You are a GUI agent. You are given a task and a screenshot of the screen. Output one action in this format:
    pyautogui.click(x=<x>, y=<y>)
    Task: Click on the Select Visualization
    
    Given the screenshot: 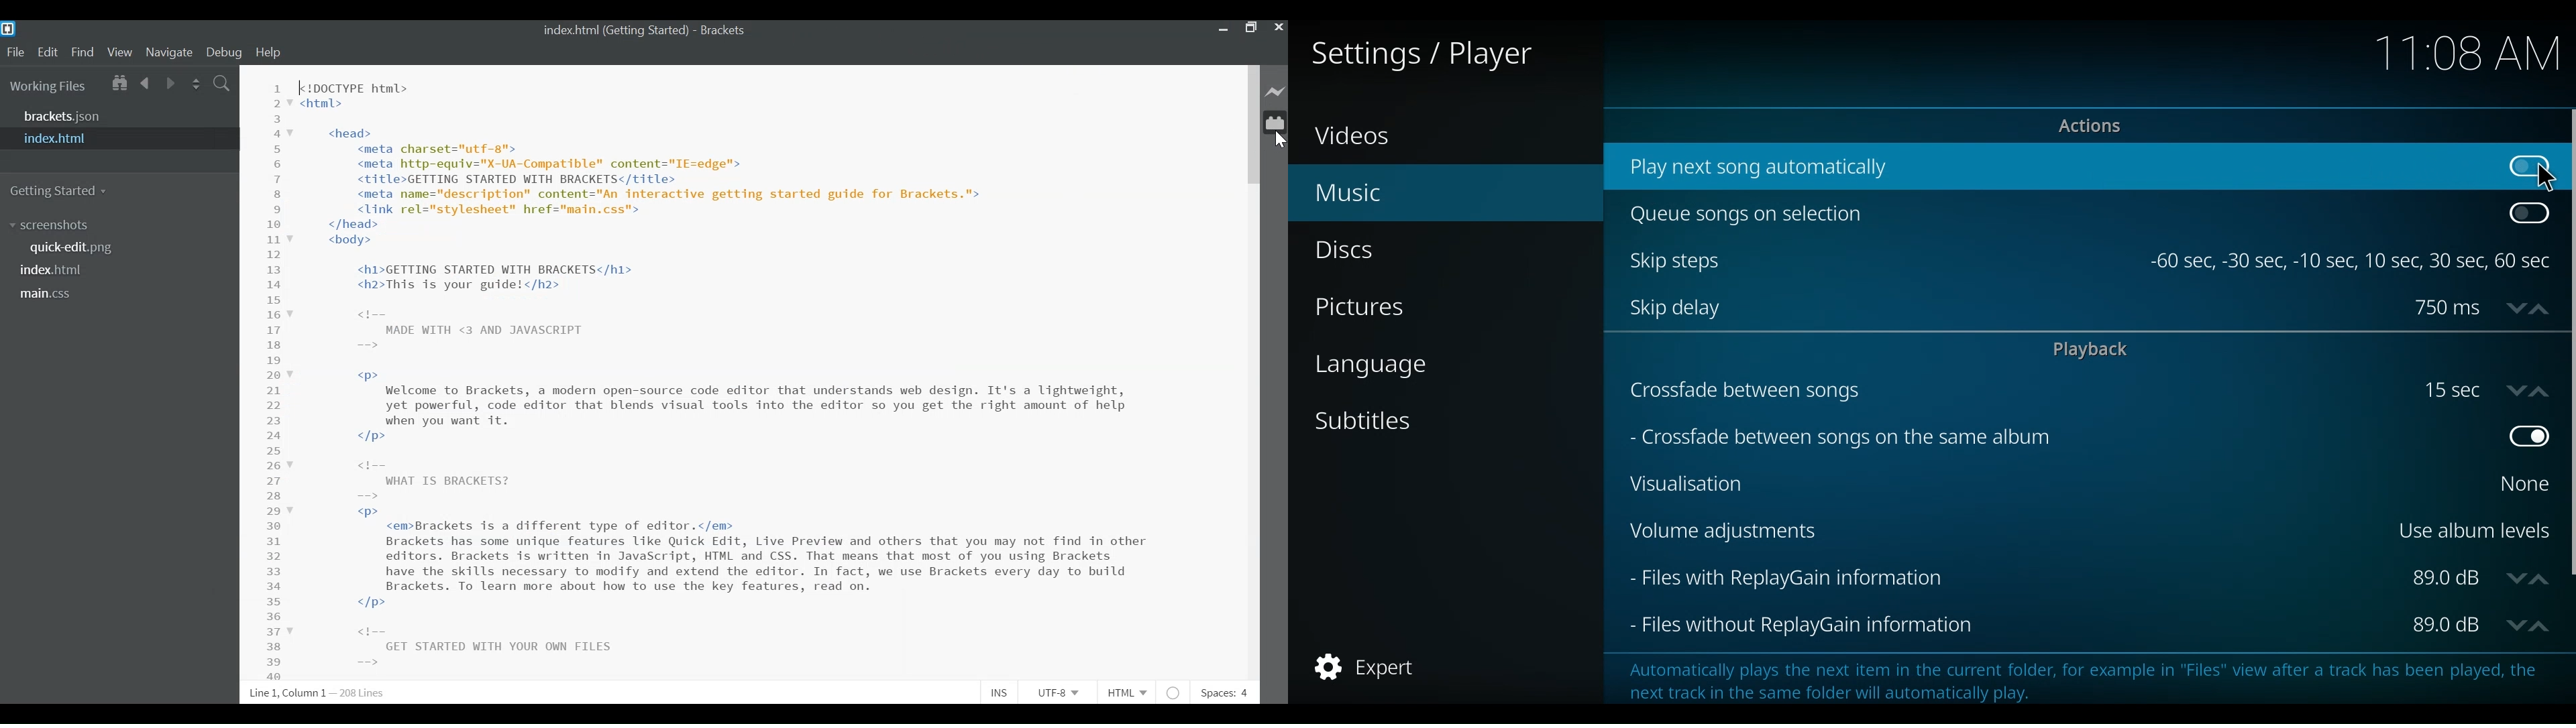 What is the action you would take?
    pyautogui.click(x=2519, y=483)
    